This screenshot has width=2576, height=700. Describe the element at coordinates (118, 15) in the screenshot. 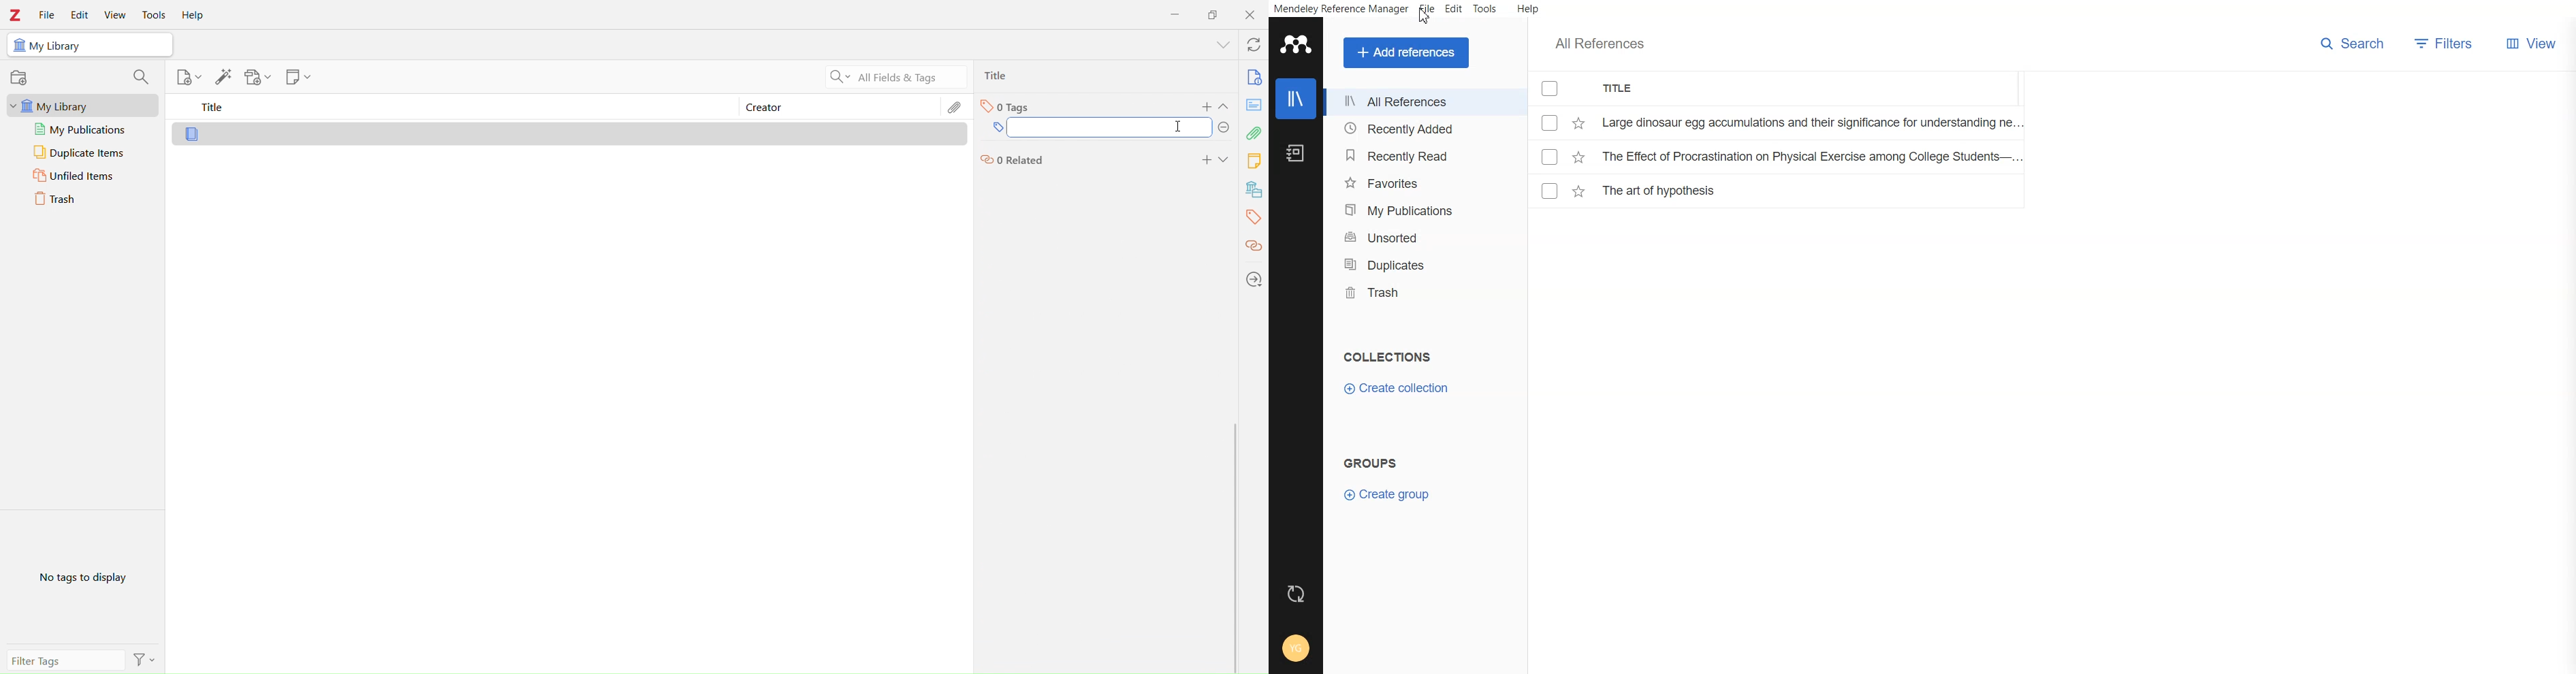

I see `View` at that location.